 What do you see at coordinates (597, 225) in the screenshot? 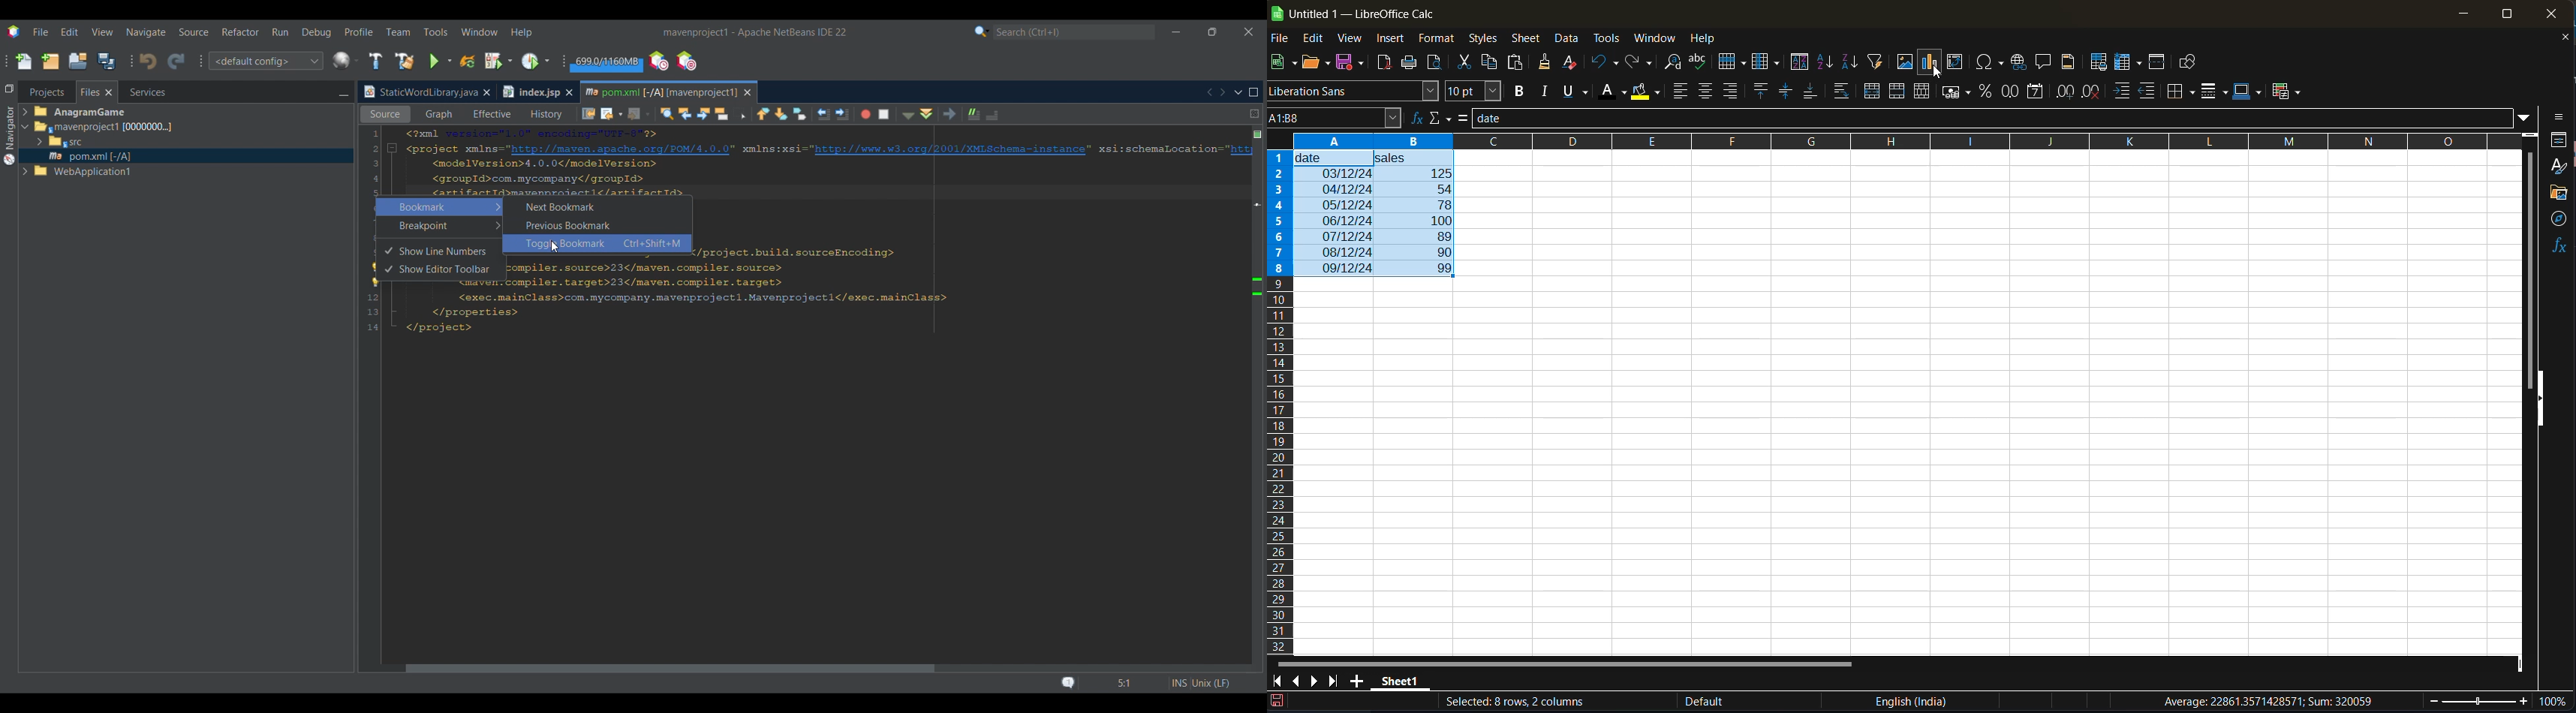
I see `Previous Bookmark` at bounding box center [597, 225].